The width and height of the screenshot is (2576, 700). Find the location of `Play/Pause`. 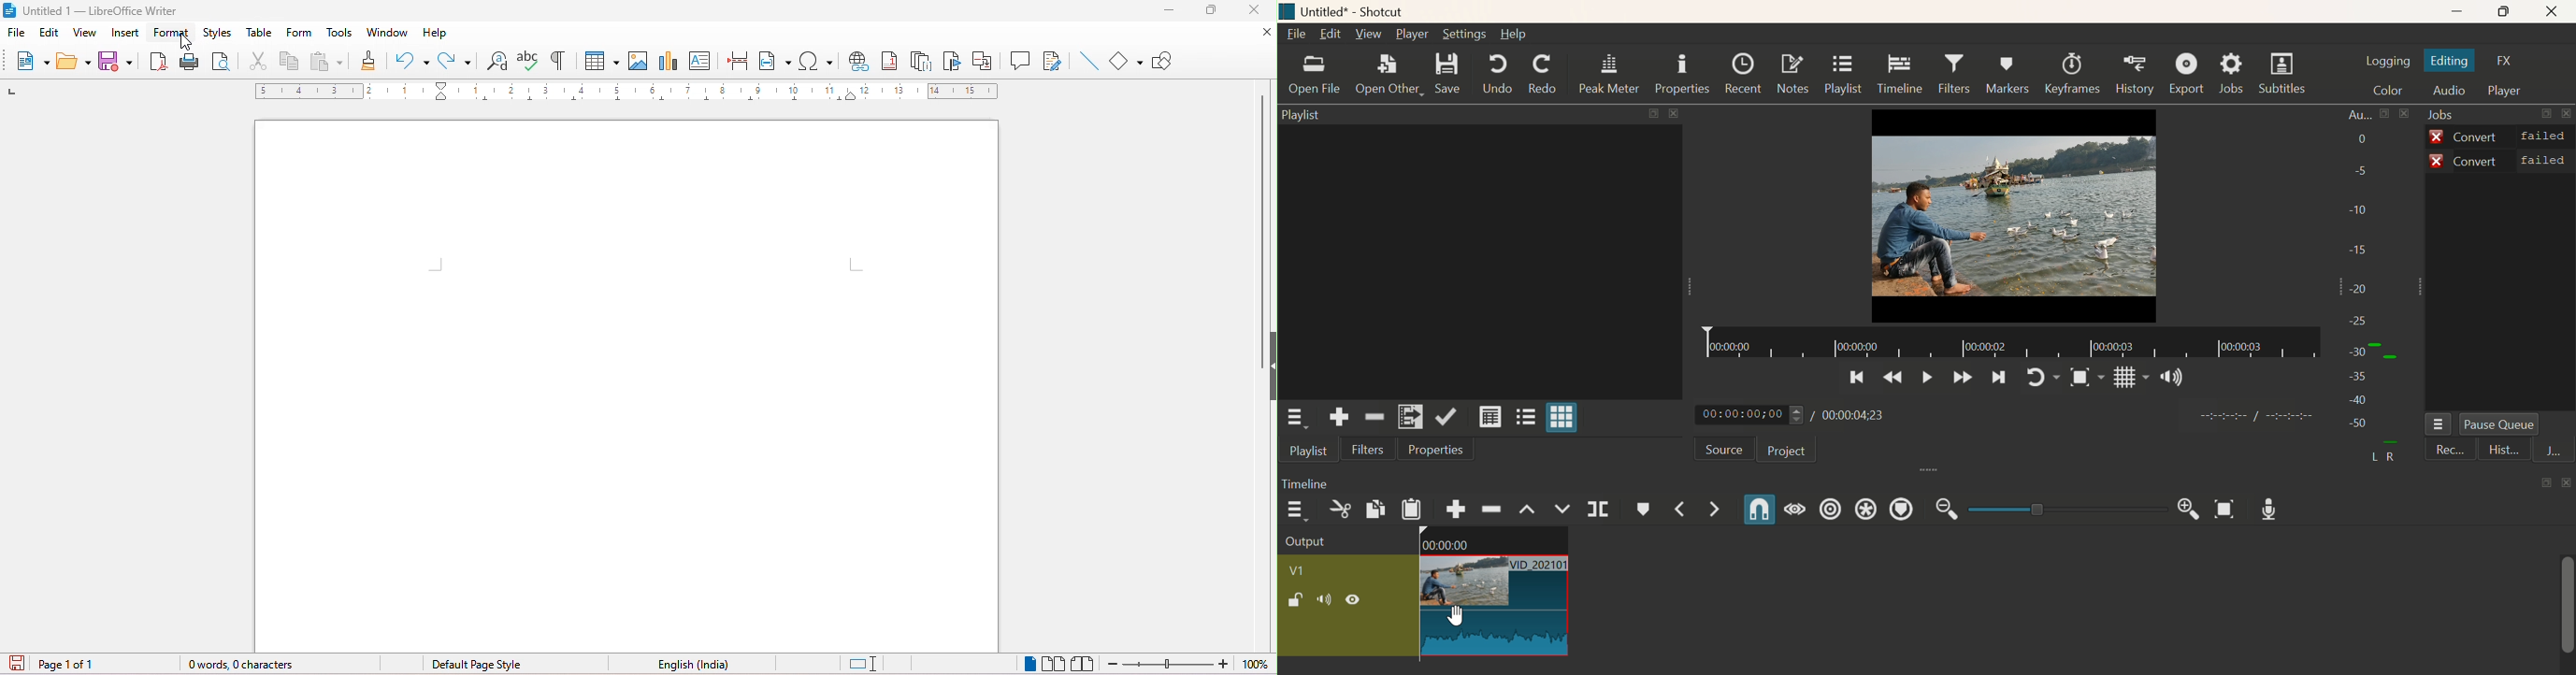

Play/Pause is located at coordinates (1923, 381).